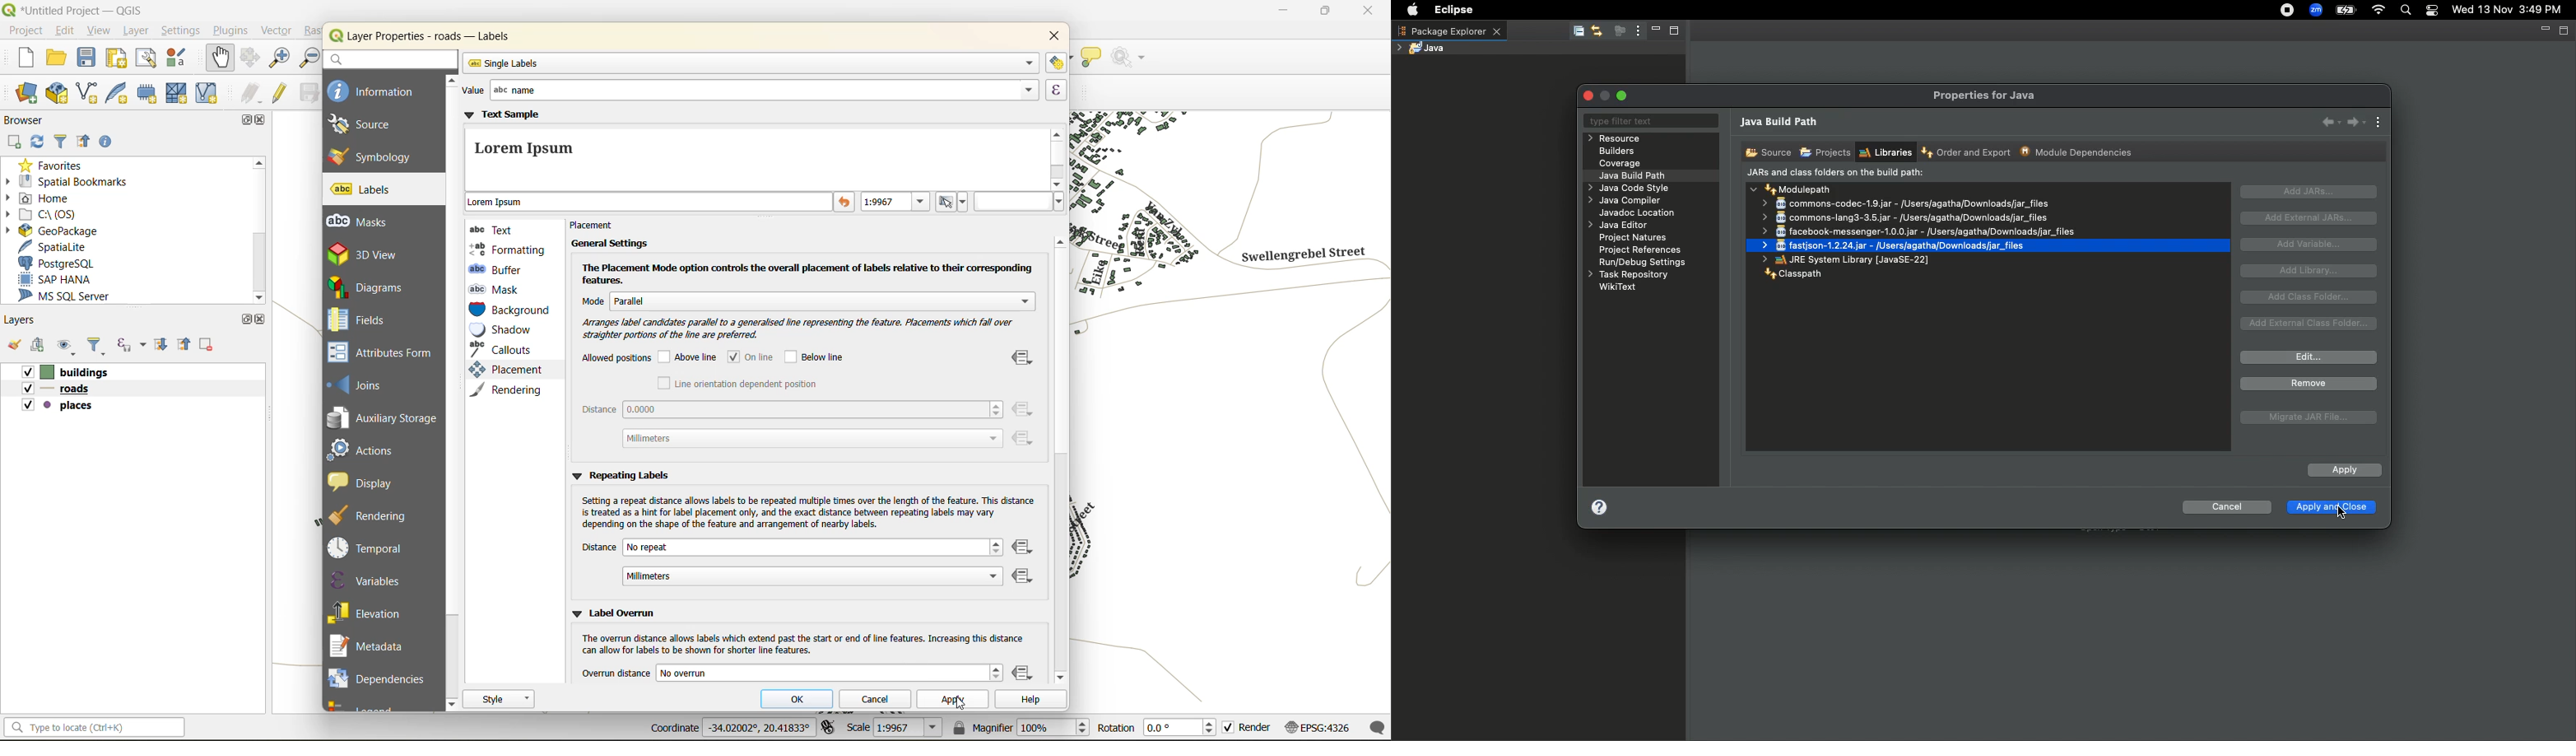 The image size is (2576, 756). I want to click on hex, so click(1020, 202).